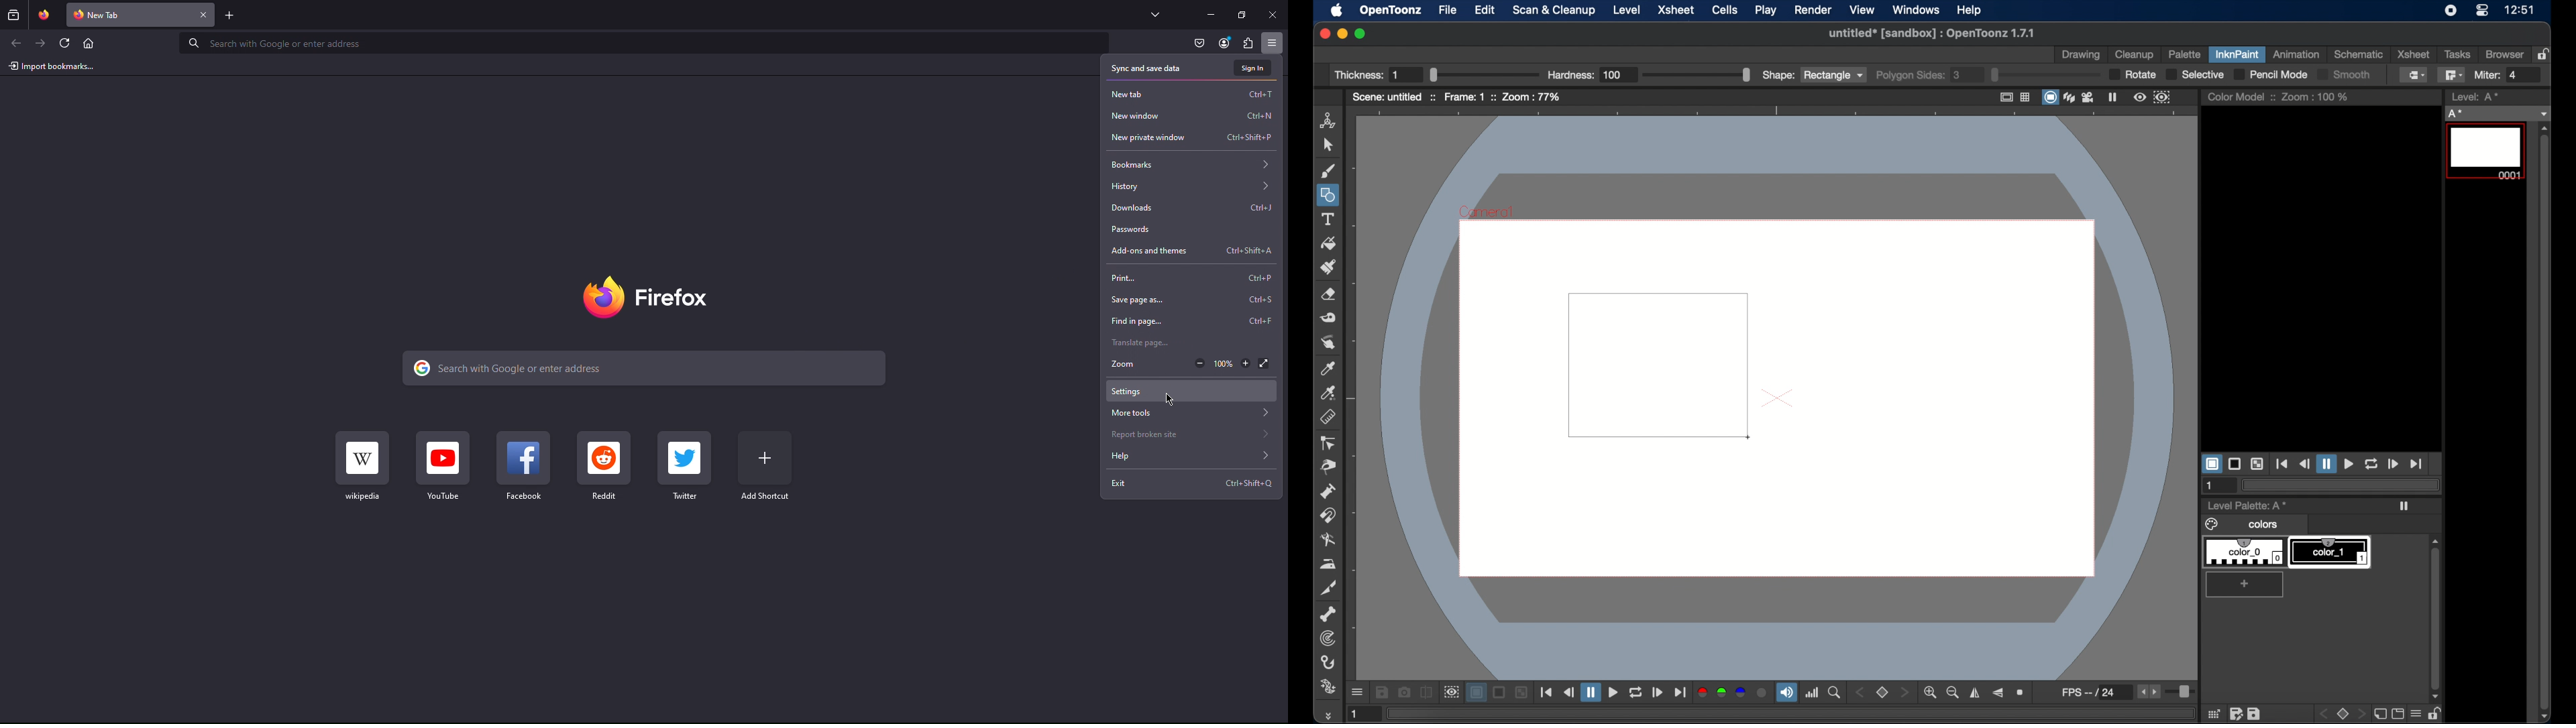 The height and width of the screenshot is (728, 2576). What do you see at coordinates (1190, 343) in the screenshot?
I see `Translate page` at bounding box center [1190, 343].